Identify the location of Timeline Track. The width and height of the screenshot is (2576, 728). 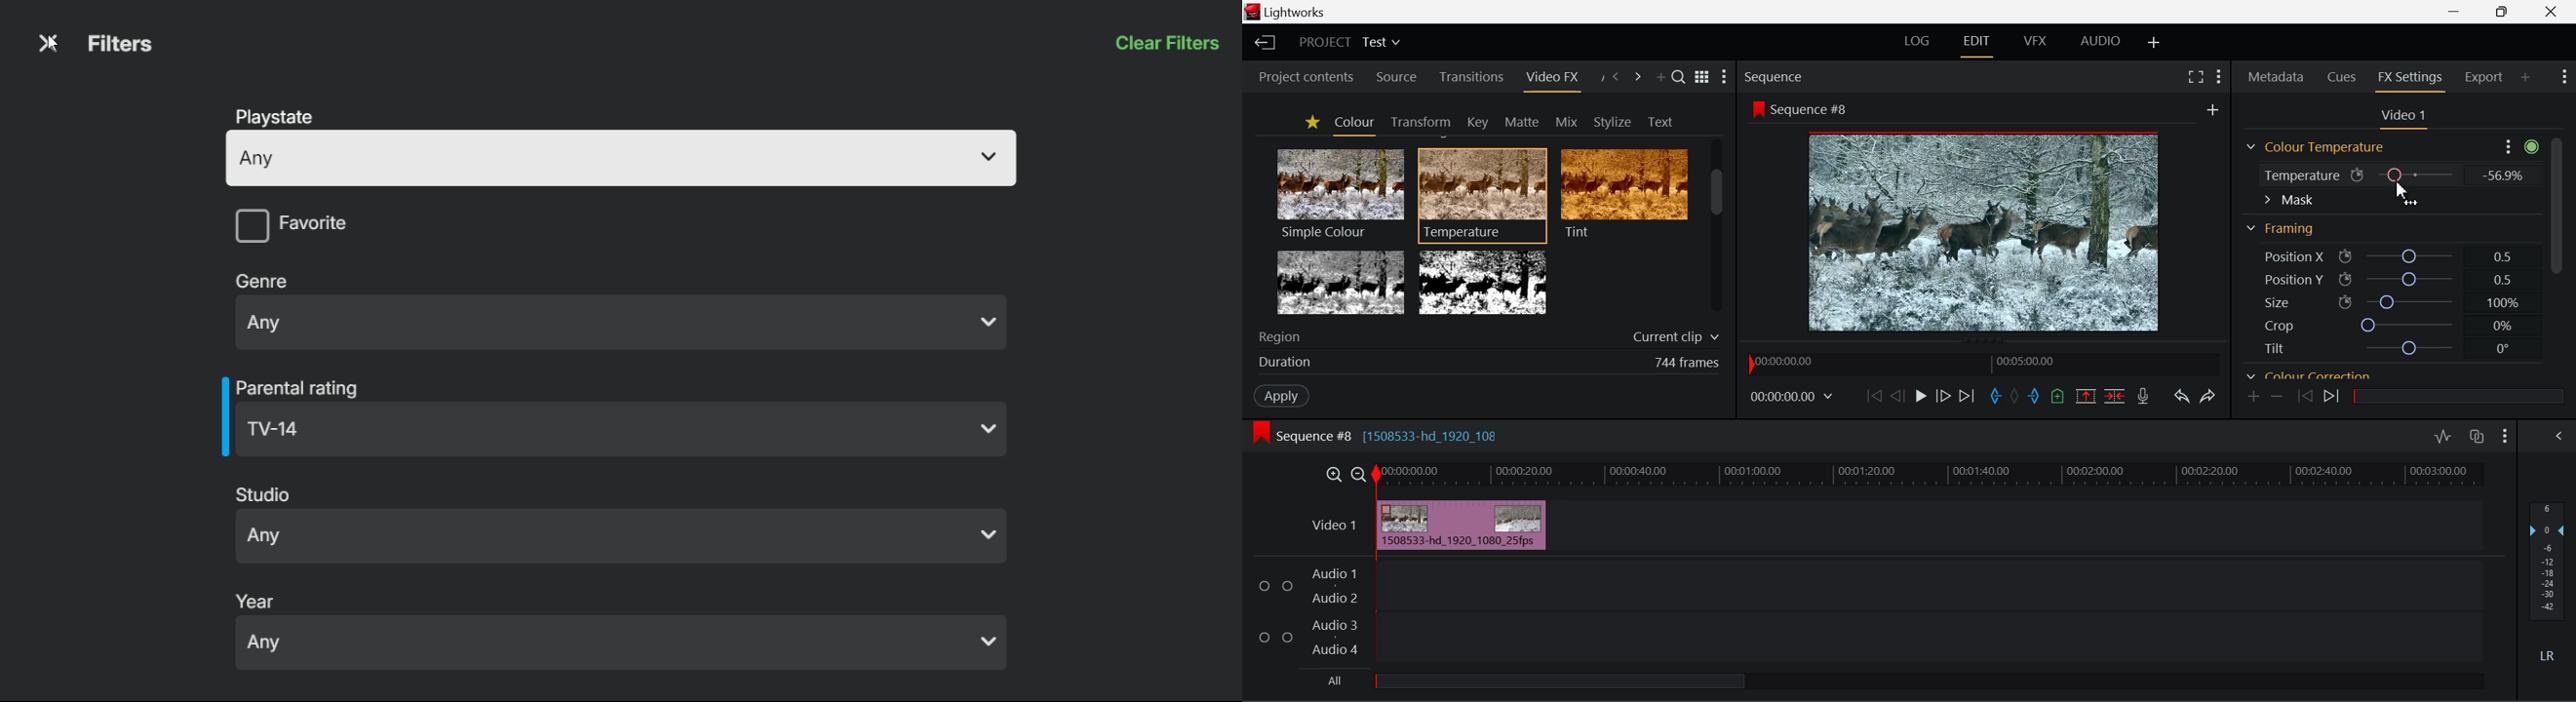
(1932, 475).